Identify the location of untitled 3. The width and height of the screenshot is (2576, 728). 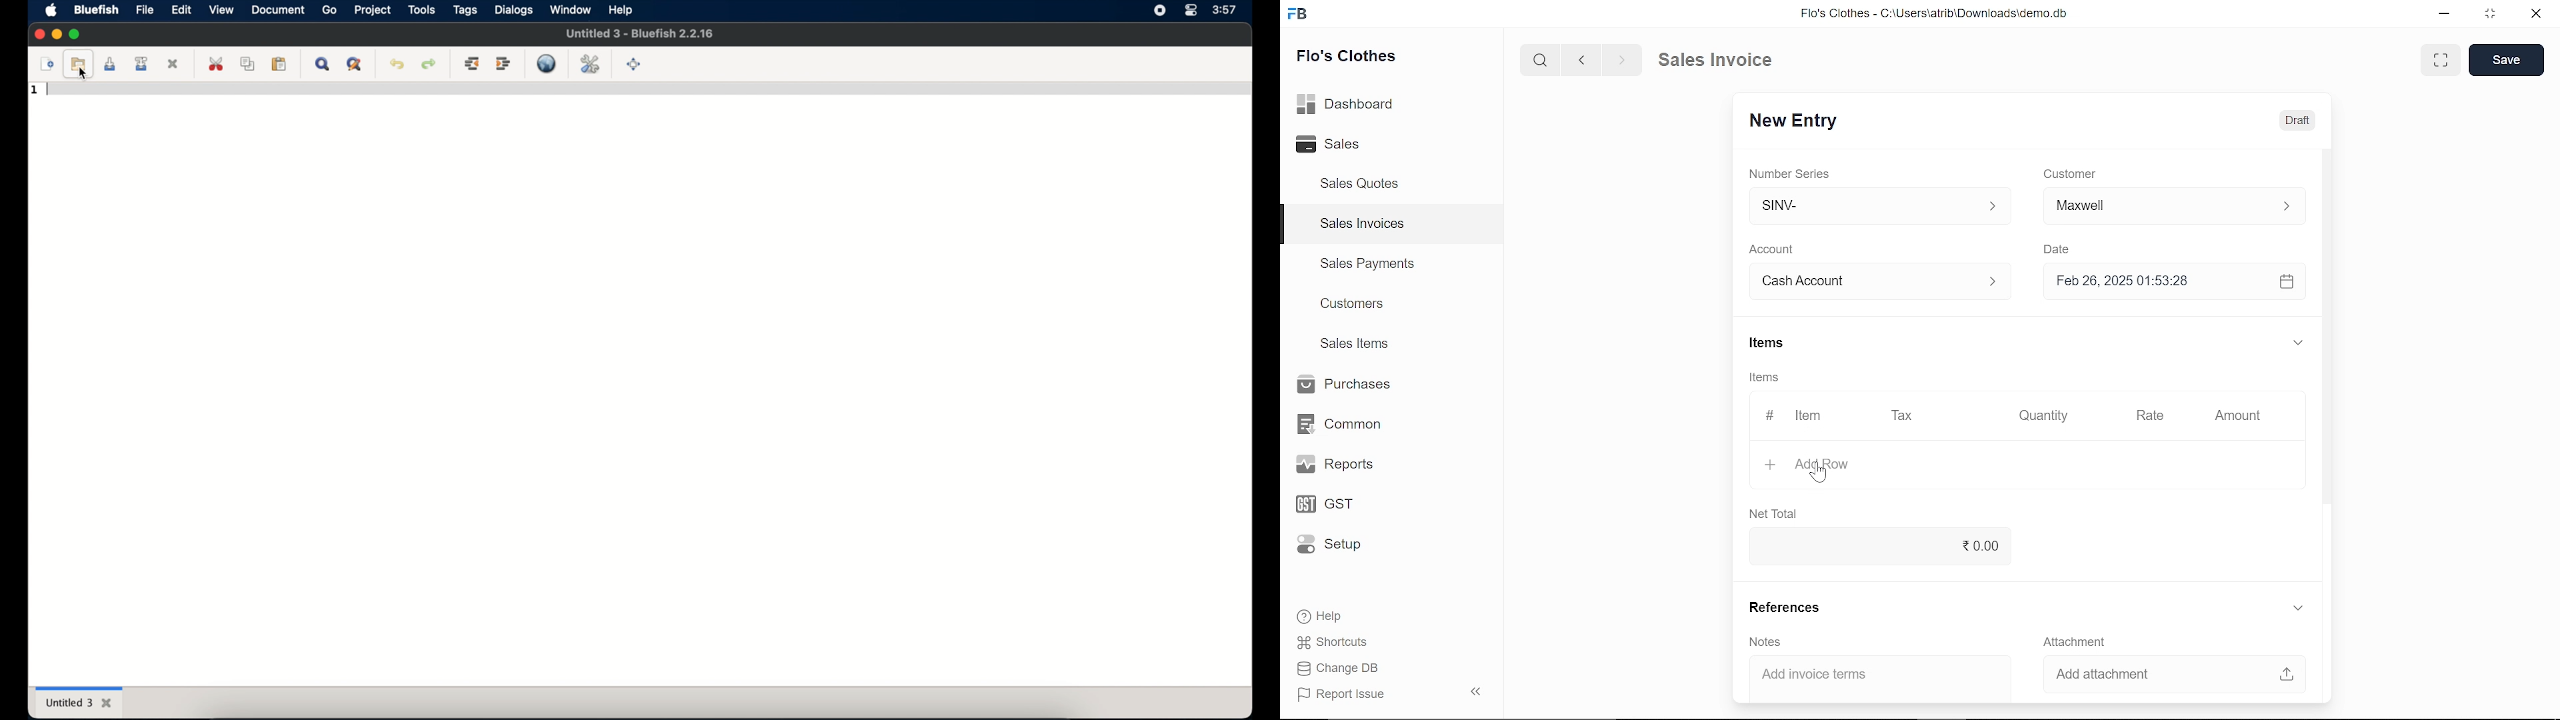
(77, 701).